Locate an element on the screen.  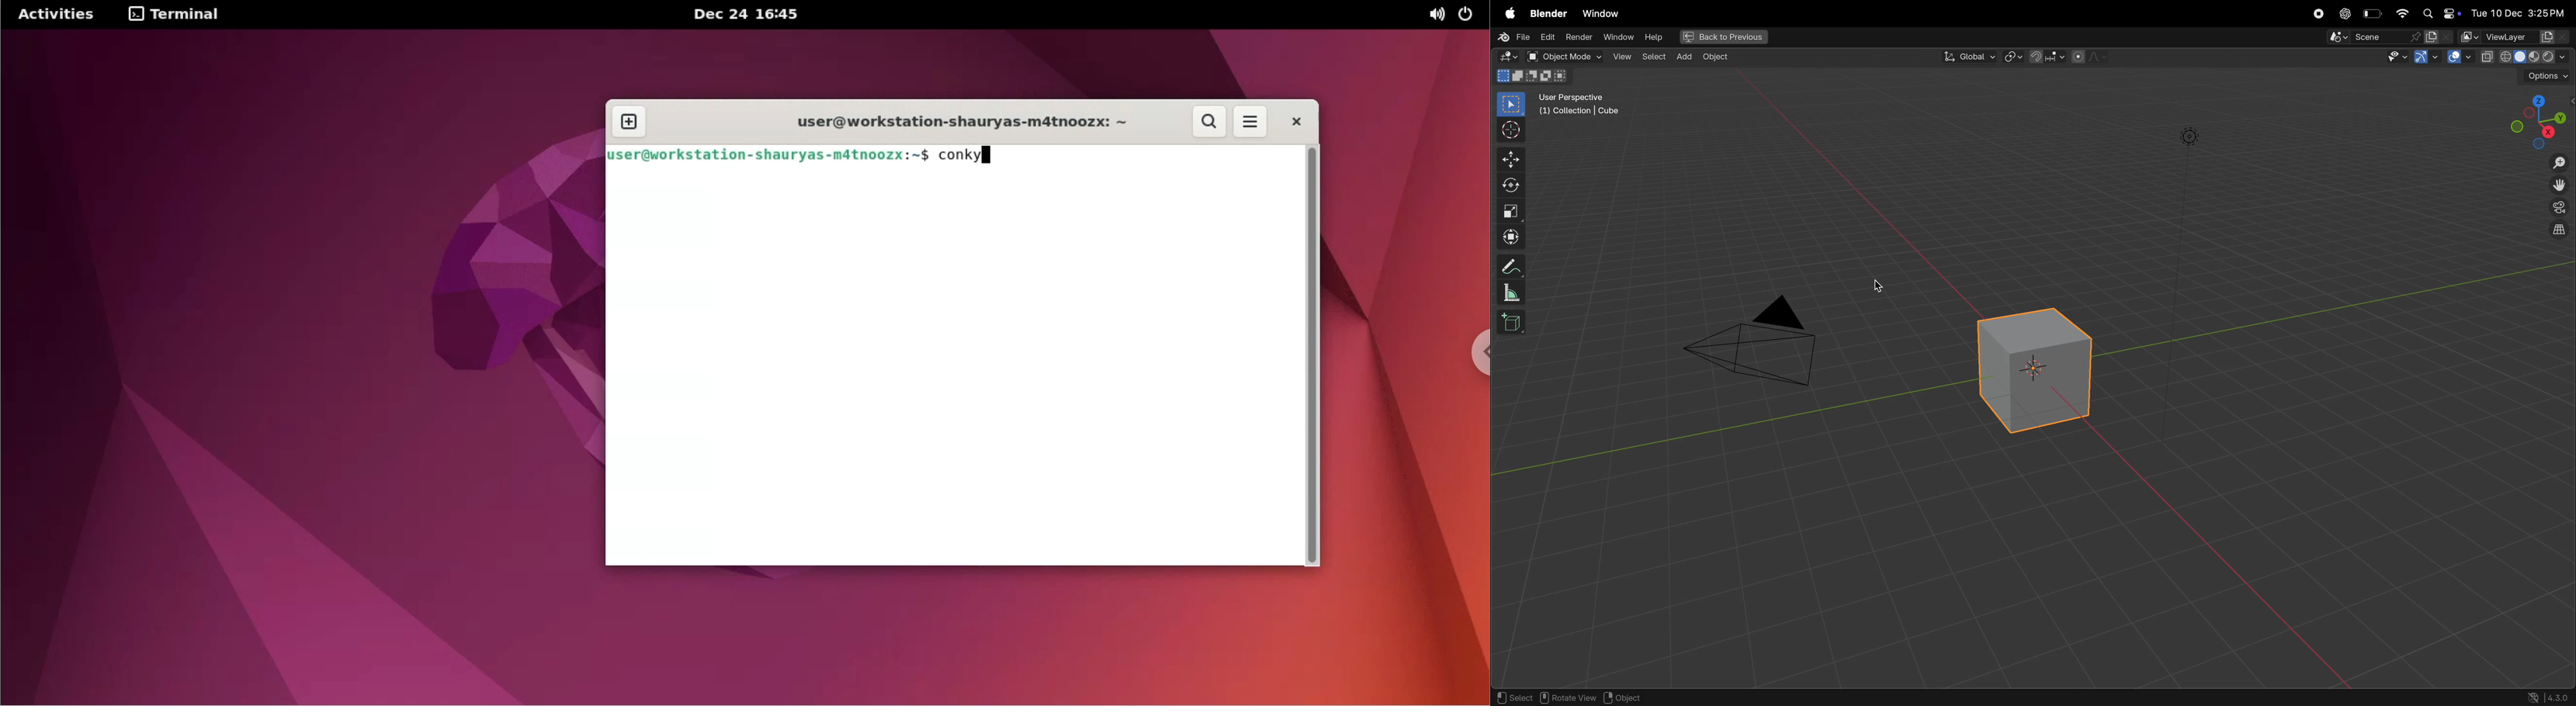
annotate is located at coordinates (1510, 268).